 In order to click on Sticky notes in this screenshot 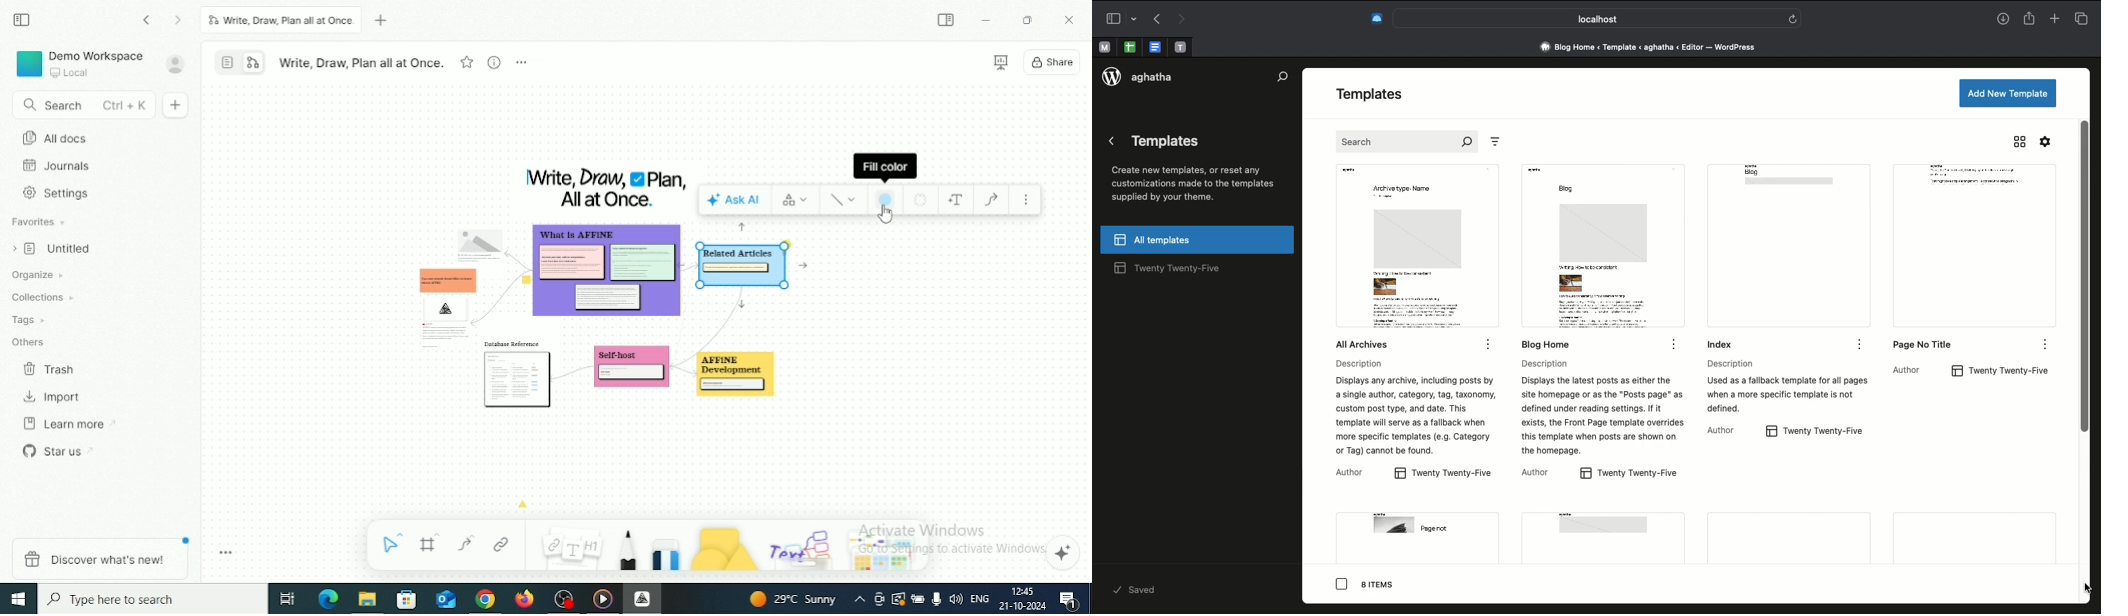, I will do `click(519, 377)`.